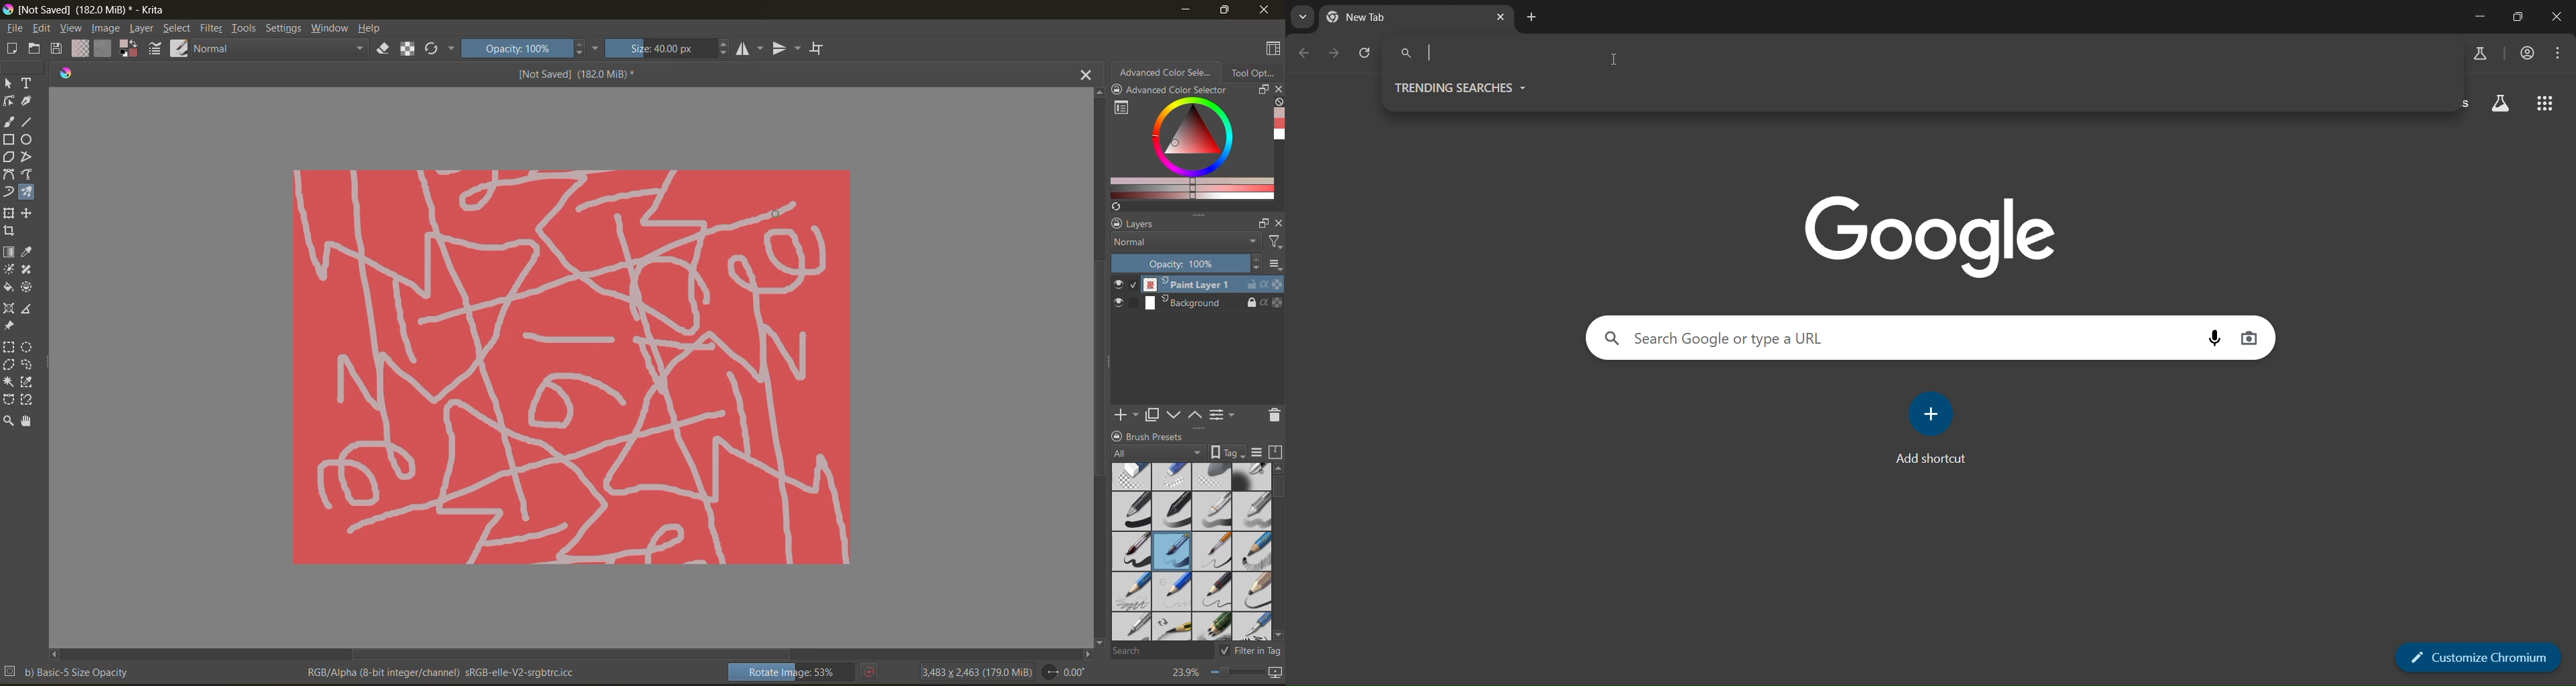 Image resolution: width=2576 pixels, height=700 pixels. I want to click on layers, so click(1213, 294).